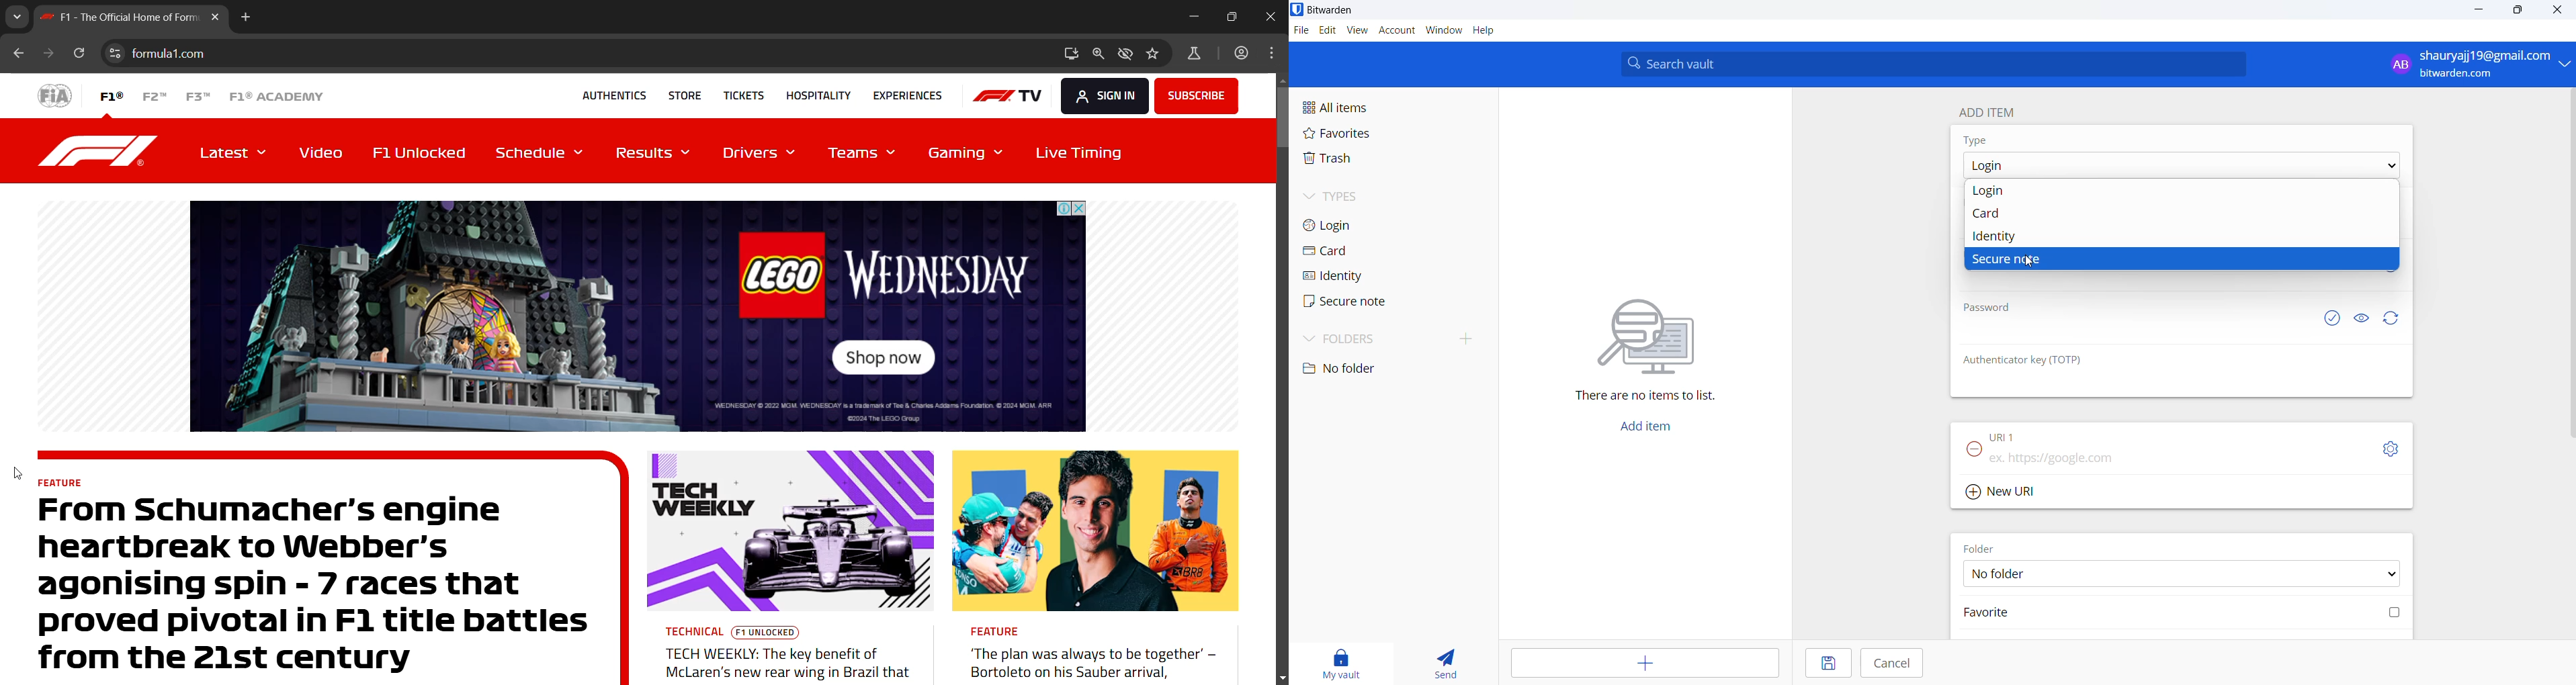 Image resolution: width=2576 pixels, height=700 pixels. I want to click on AUTHENTICS, so click(613, 95).